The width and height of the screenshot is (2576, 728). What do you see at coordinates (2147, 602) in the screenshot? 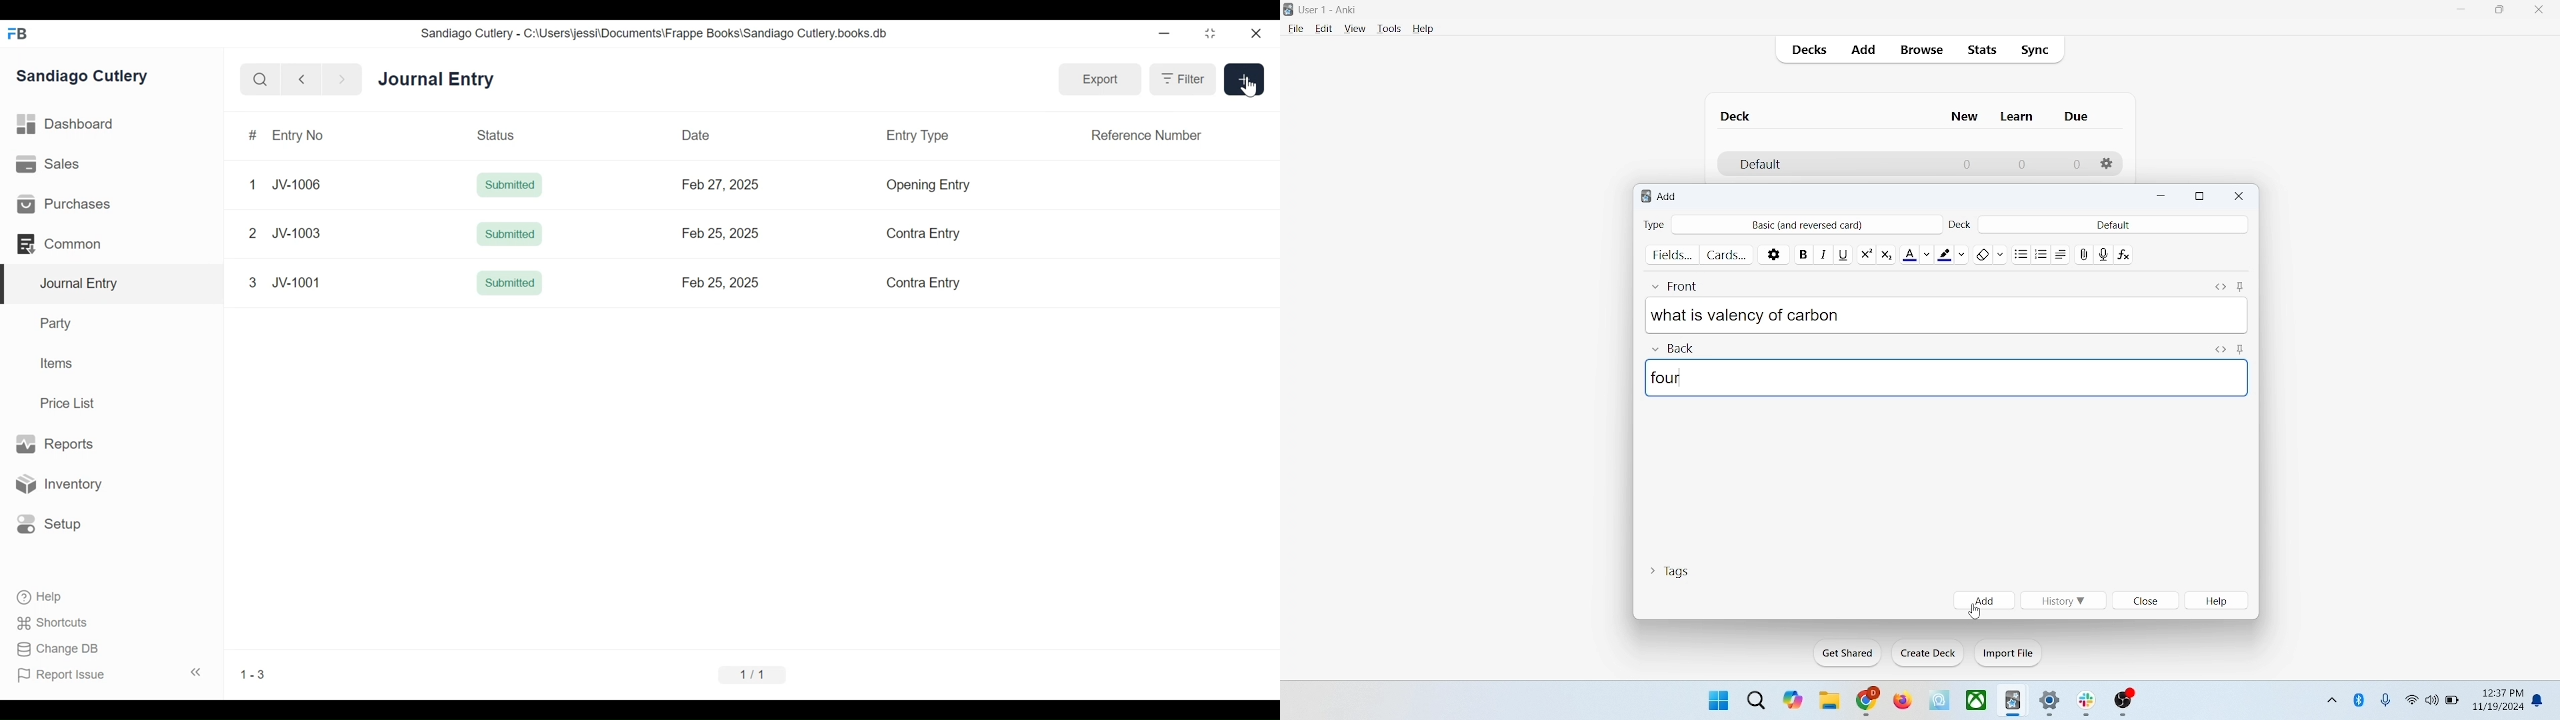
I see `close` at bounding box center [2147, 602].